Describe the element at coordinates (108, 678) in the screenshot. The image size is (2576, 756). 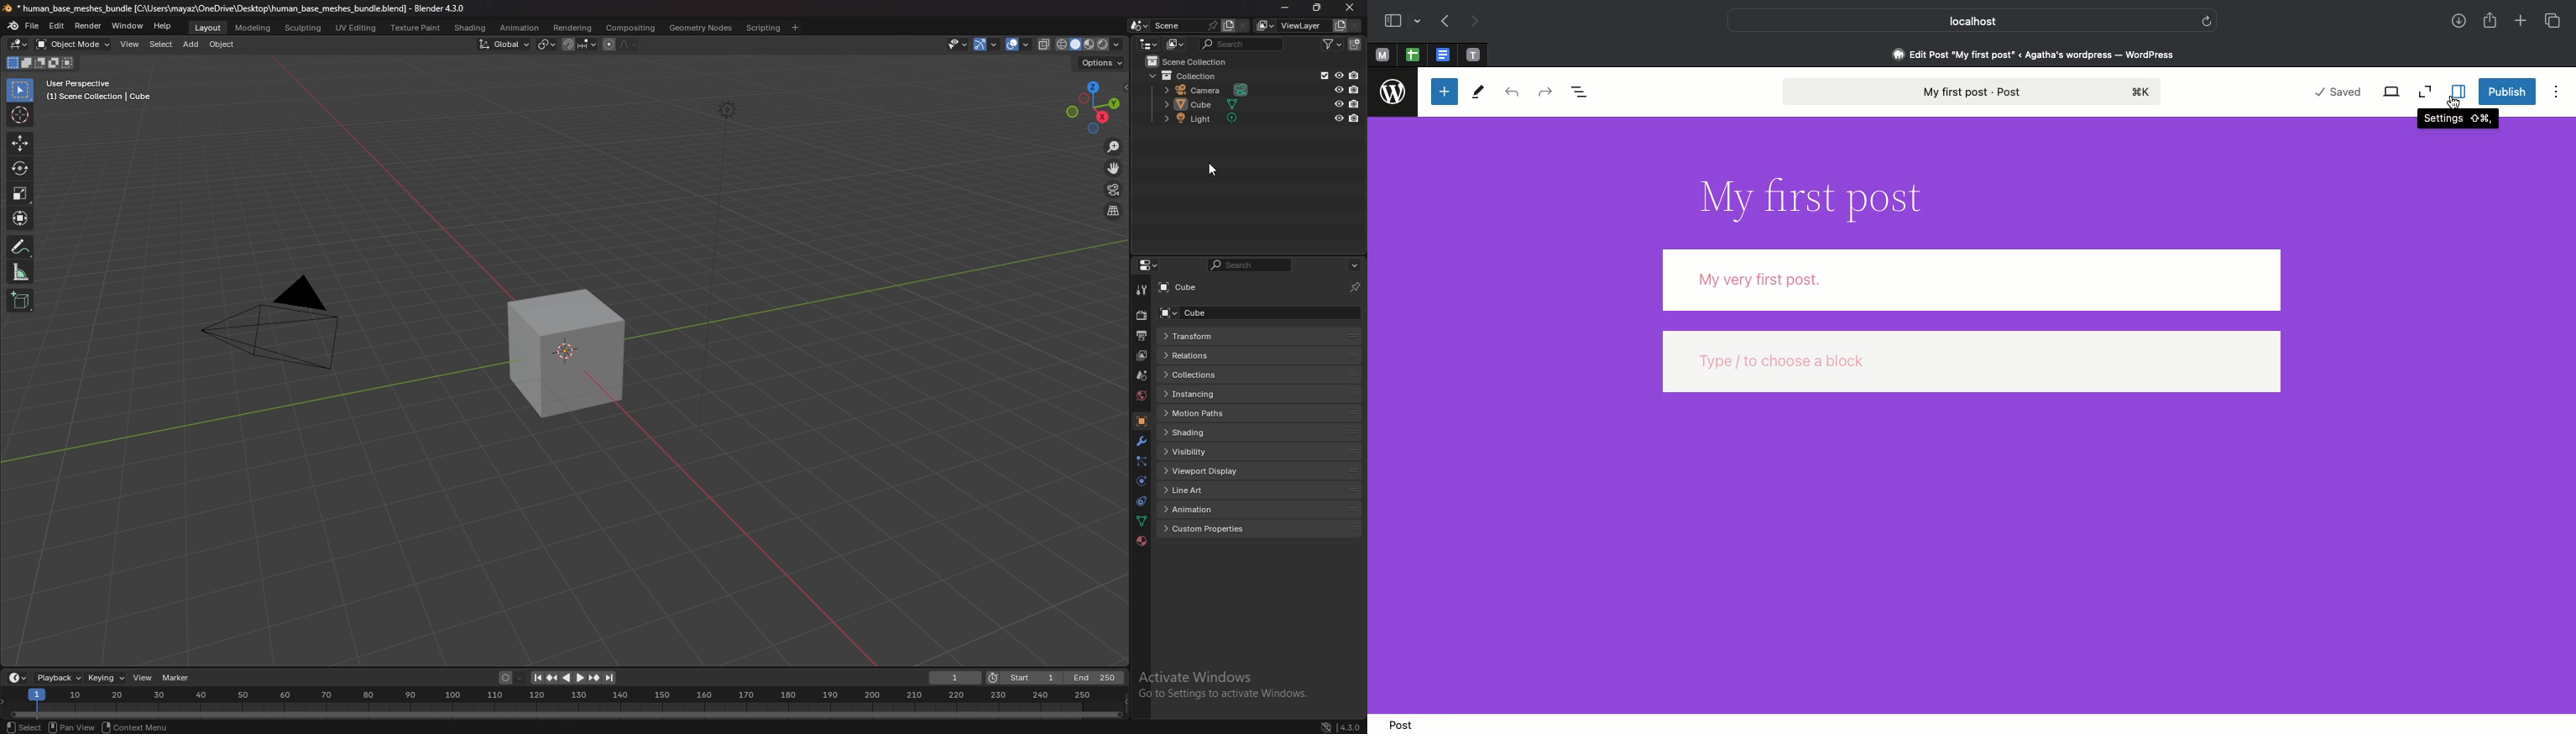
I see `keying` at that location.